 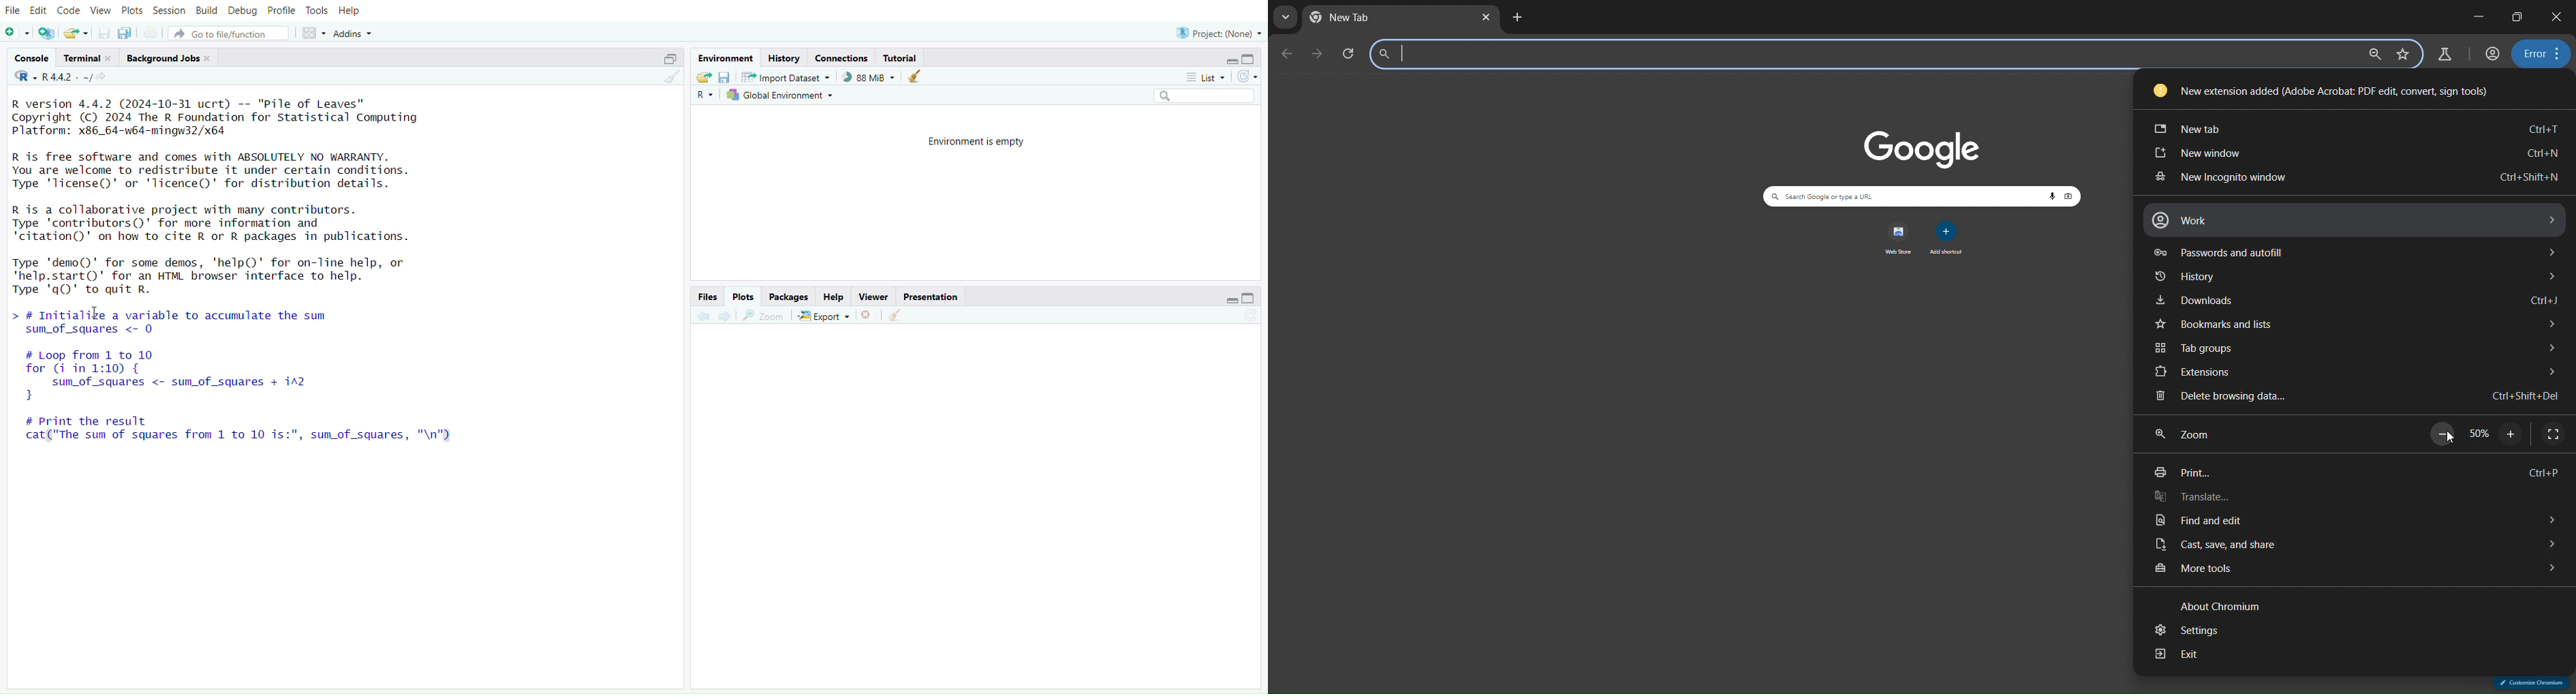 What do you see at coordinates (351, 11) in the screenshot?
I see `help` at bounding box center [351, 11].